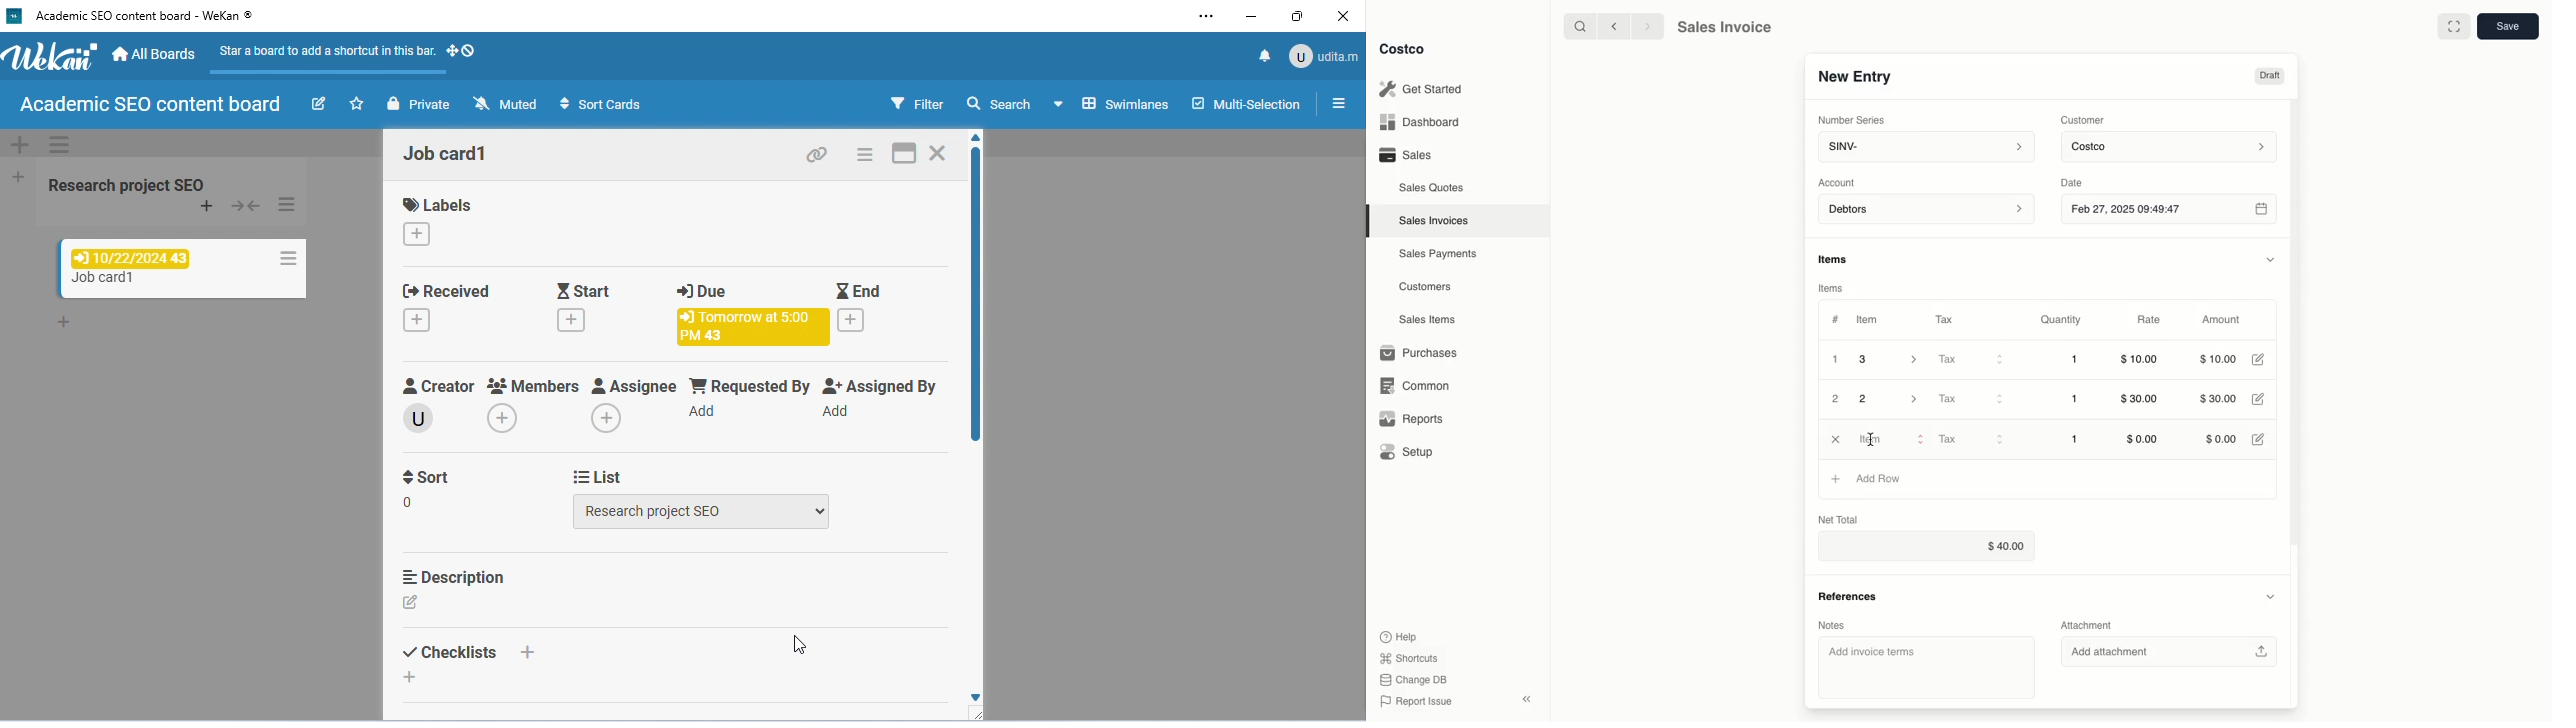 This screenshot has width=2576, height=728. Describe the element at coordinates (1841, 260) in the screenshot. I see `Items` at that location.